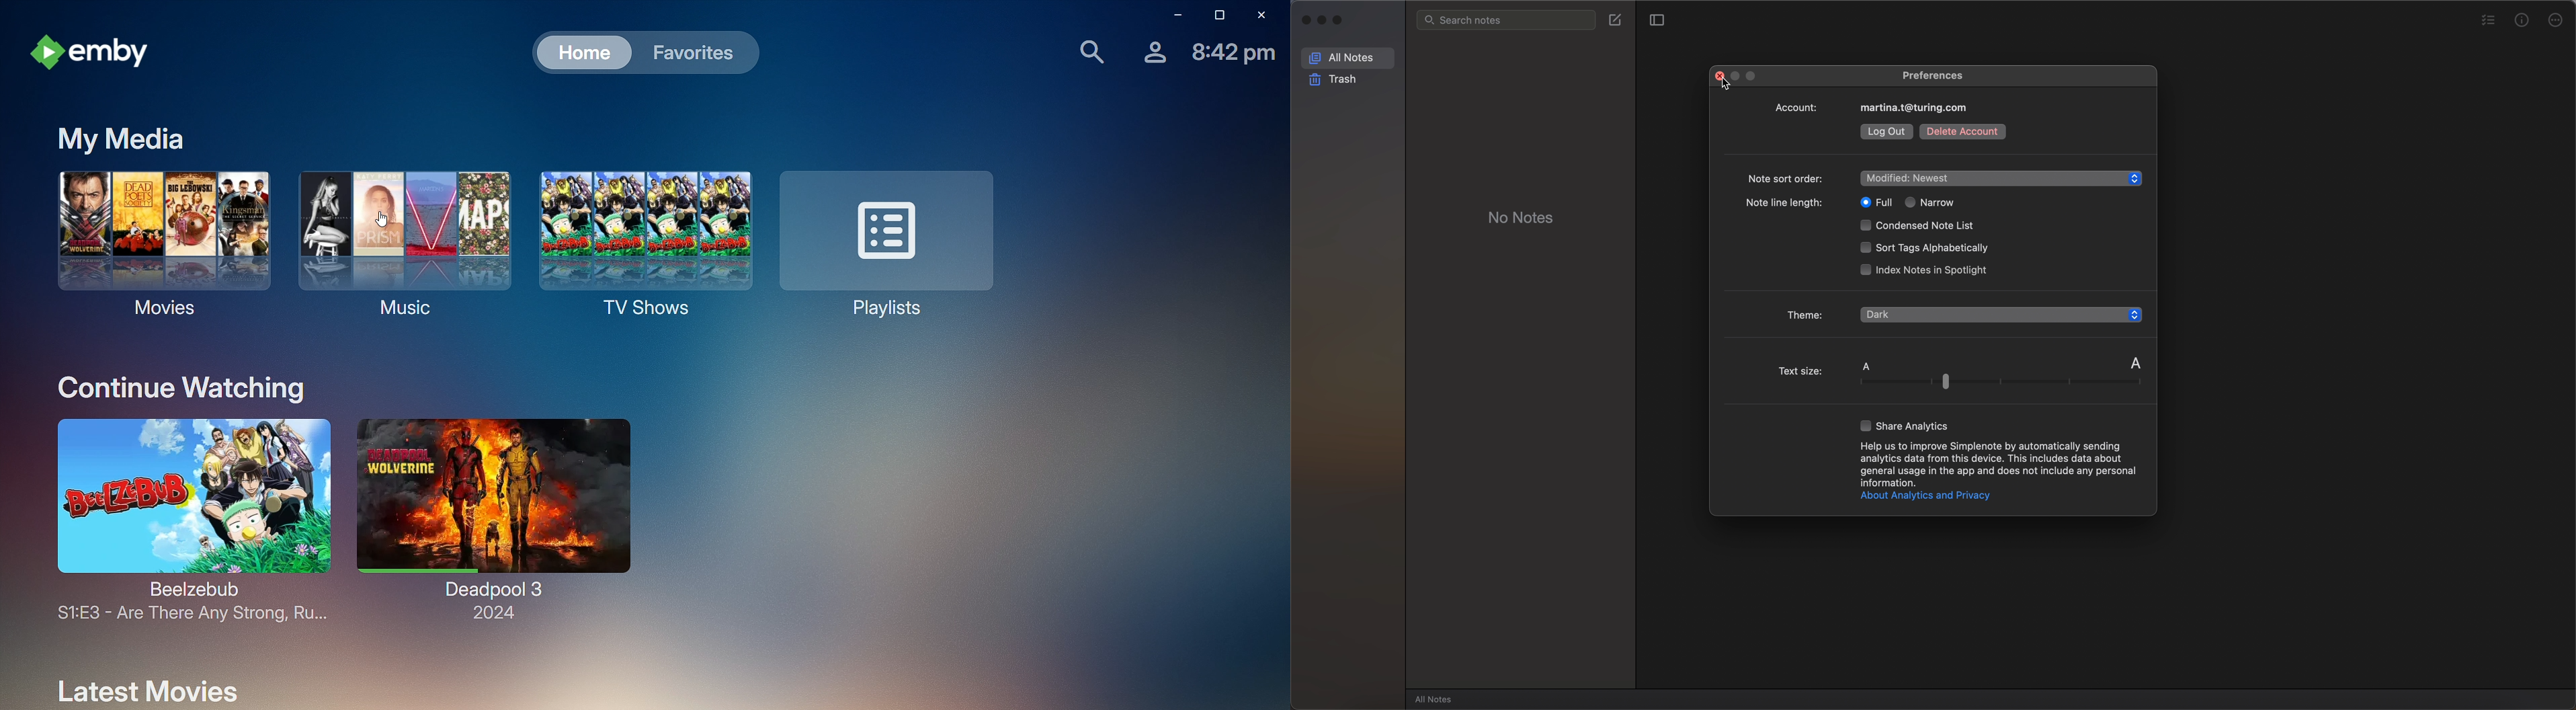 The width and height of the screenshot is (2576, 728). I want to click on value change, so click(2131, 315).